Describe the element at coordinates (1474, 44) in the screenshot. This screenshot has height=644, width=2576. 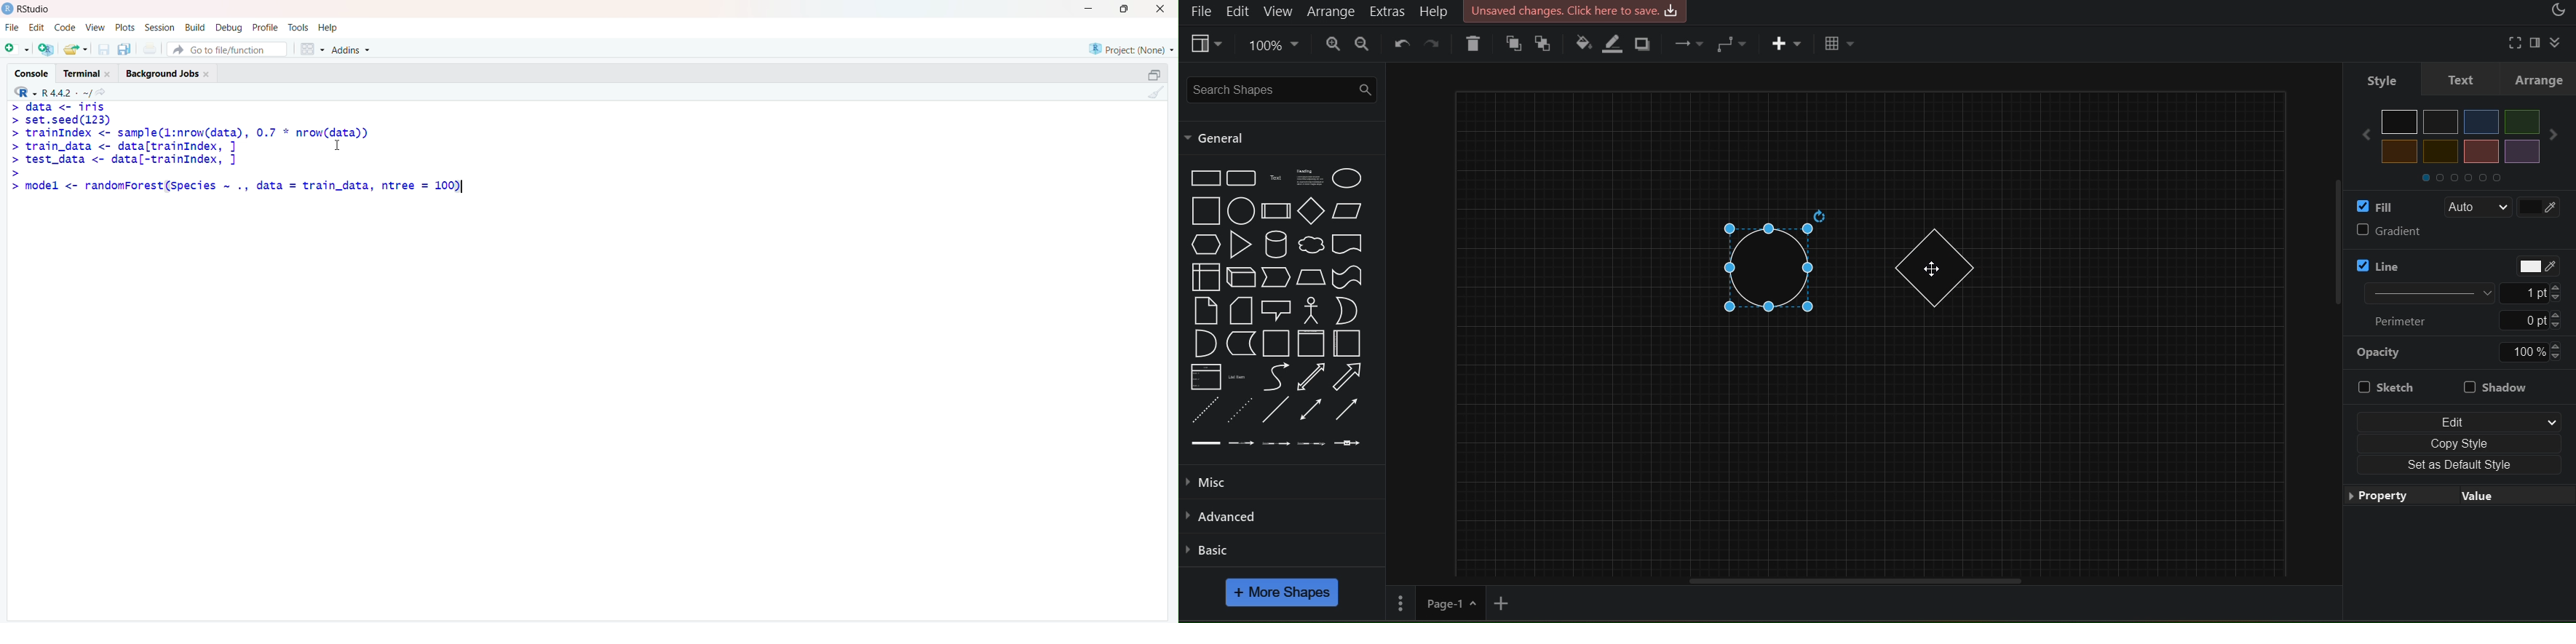
I see `delete` at that location.